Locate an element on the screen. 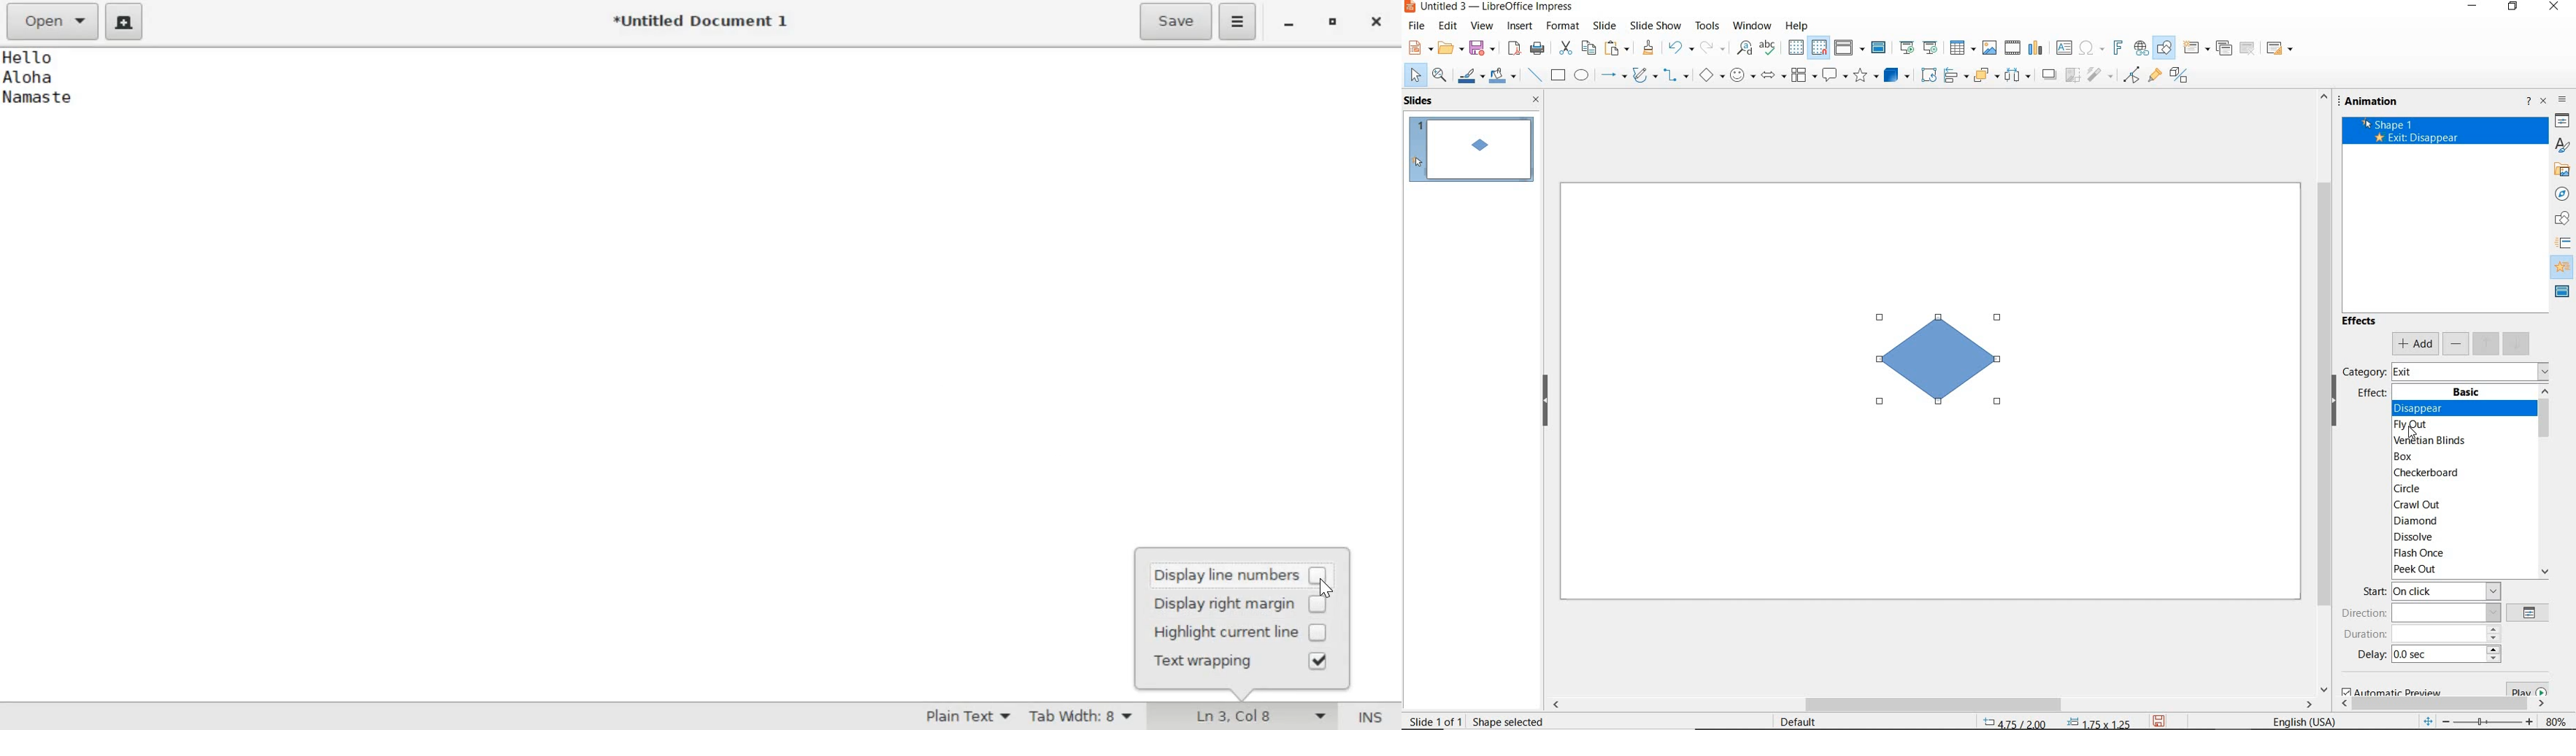 The image size is (2576, 756). toggle point edit mode is located at coordinates (2131, 76).